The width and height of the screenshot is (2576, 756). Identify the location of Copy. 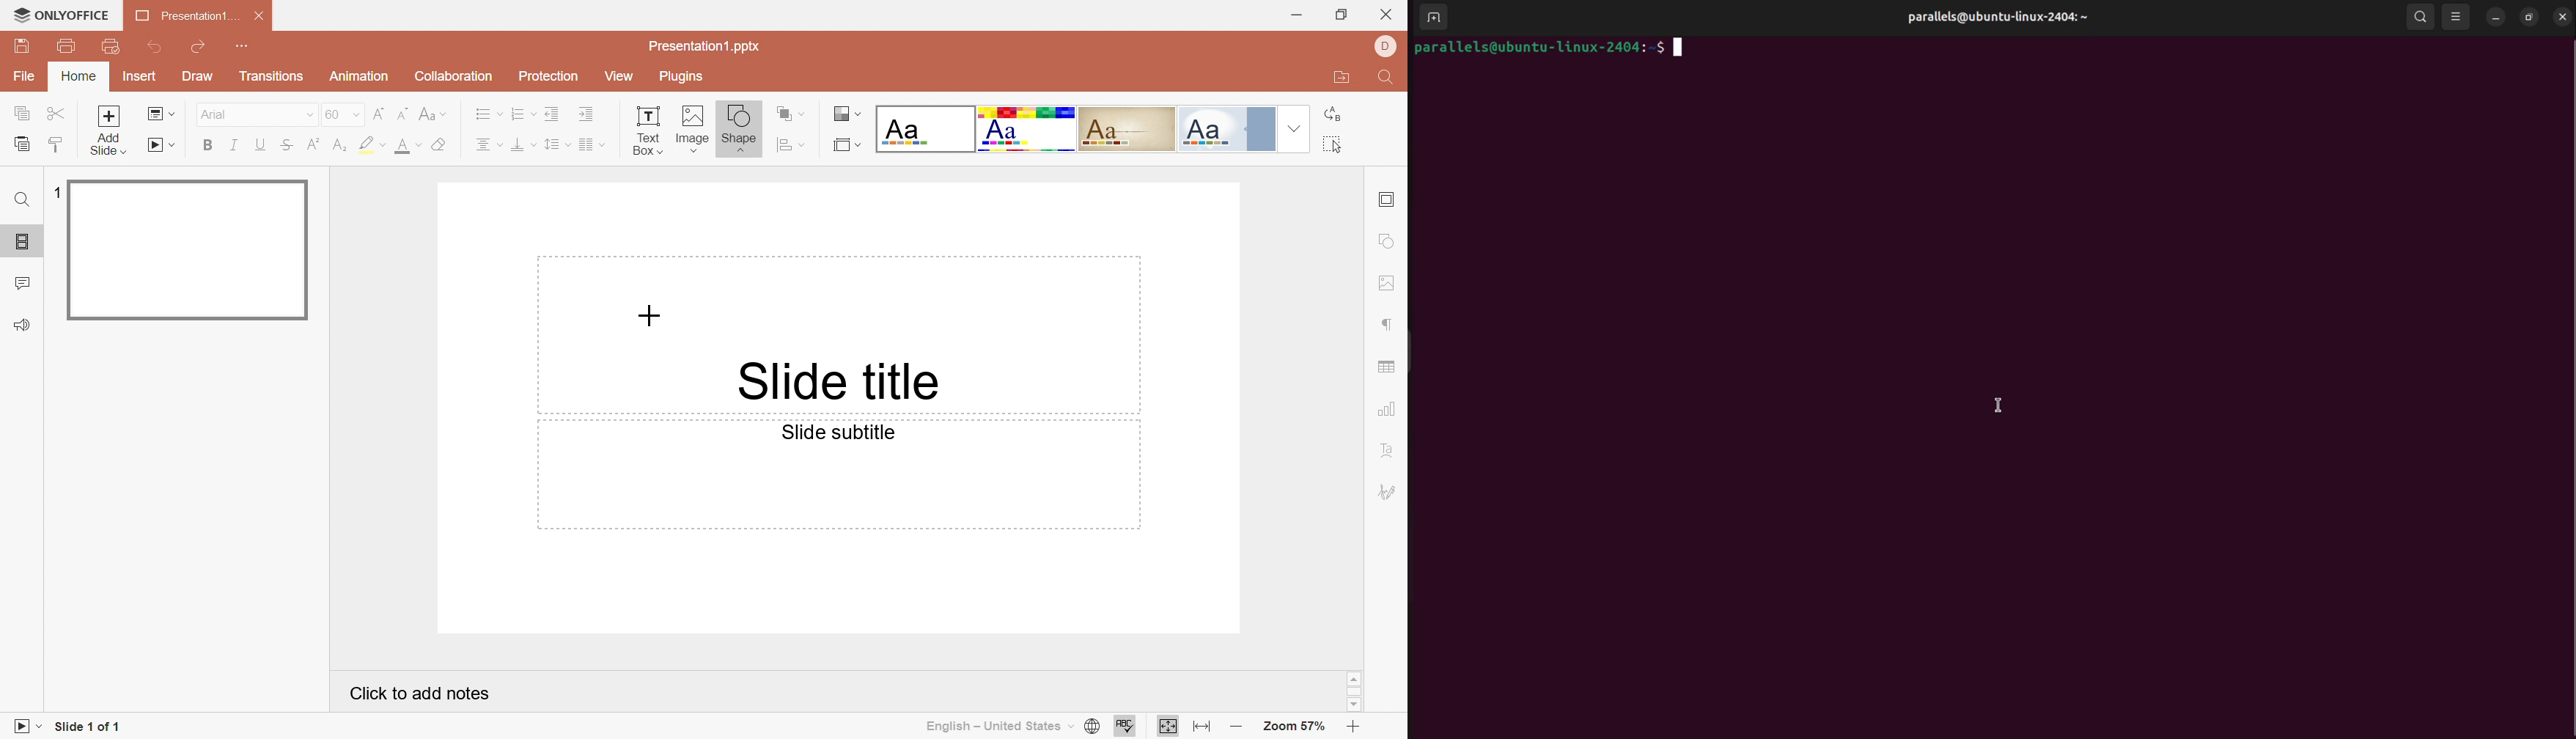
(21, 112).